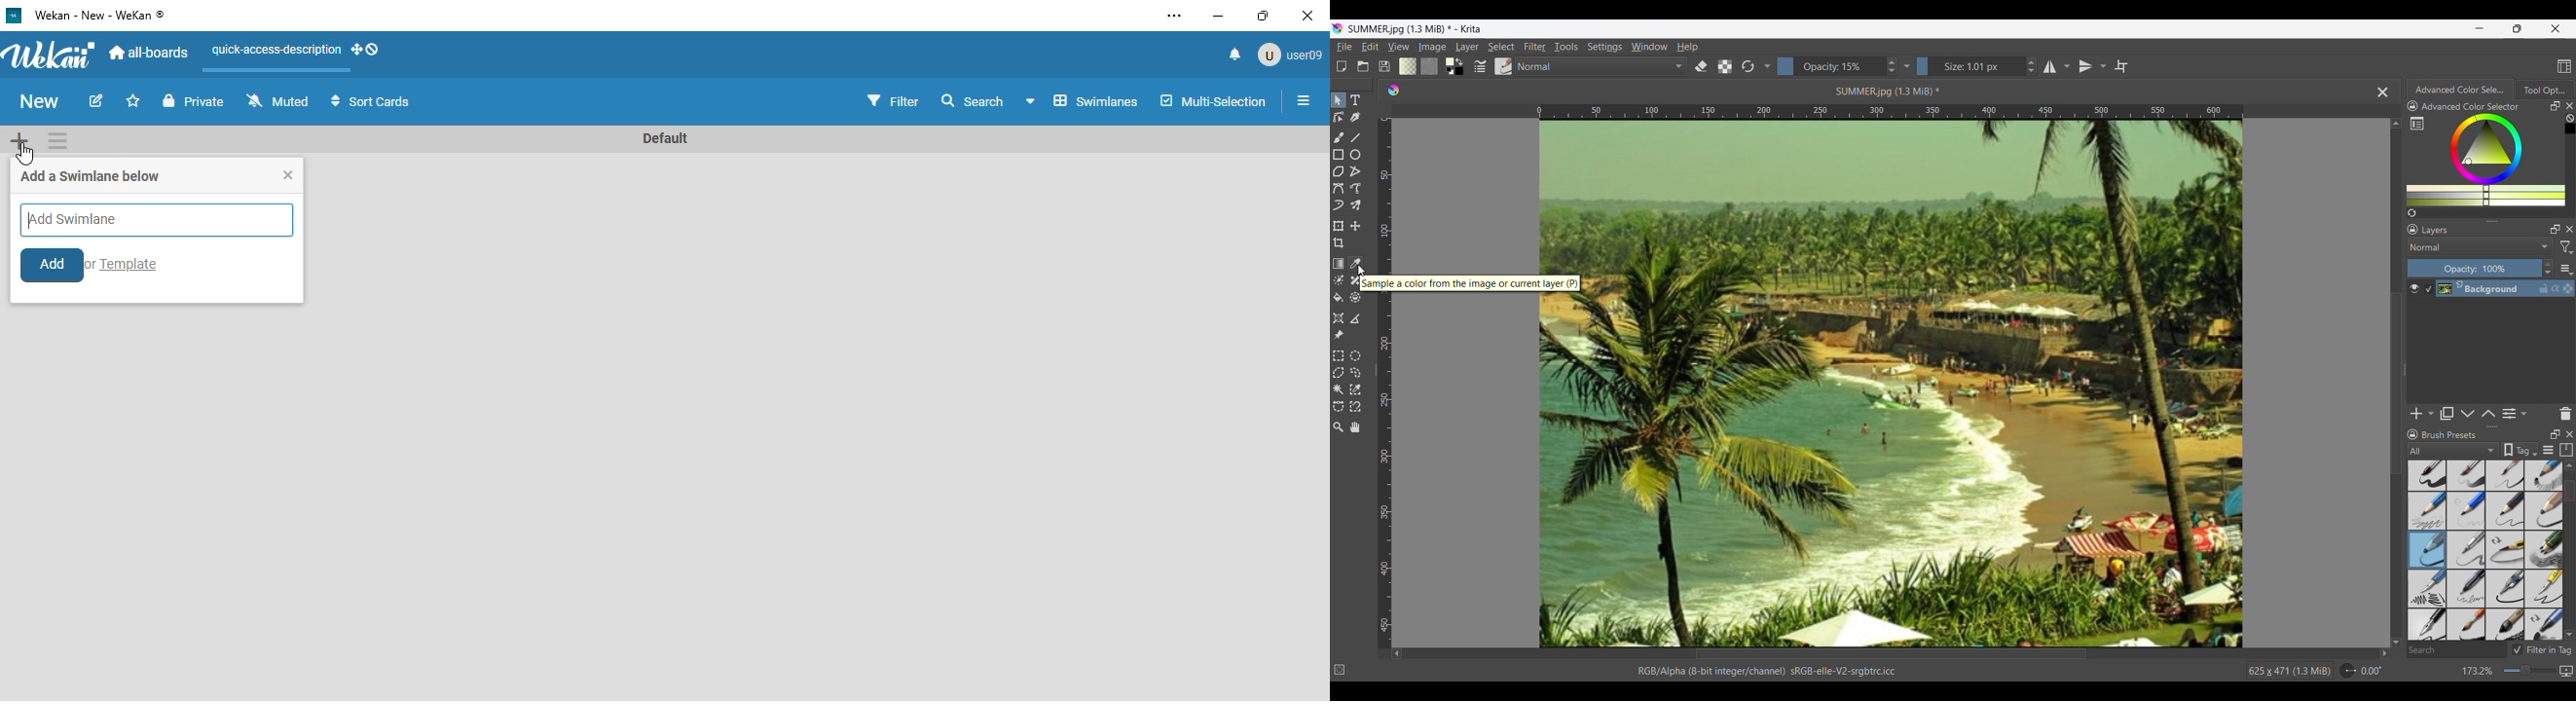 Image resolution: width=2576 pixels, height=728 pixels. What do you see at coordinates (1891, 654) in the screenshot?
I see `Horizontal slide bar` at bounding box center [1891, 654].